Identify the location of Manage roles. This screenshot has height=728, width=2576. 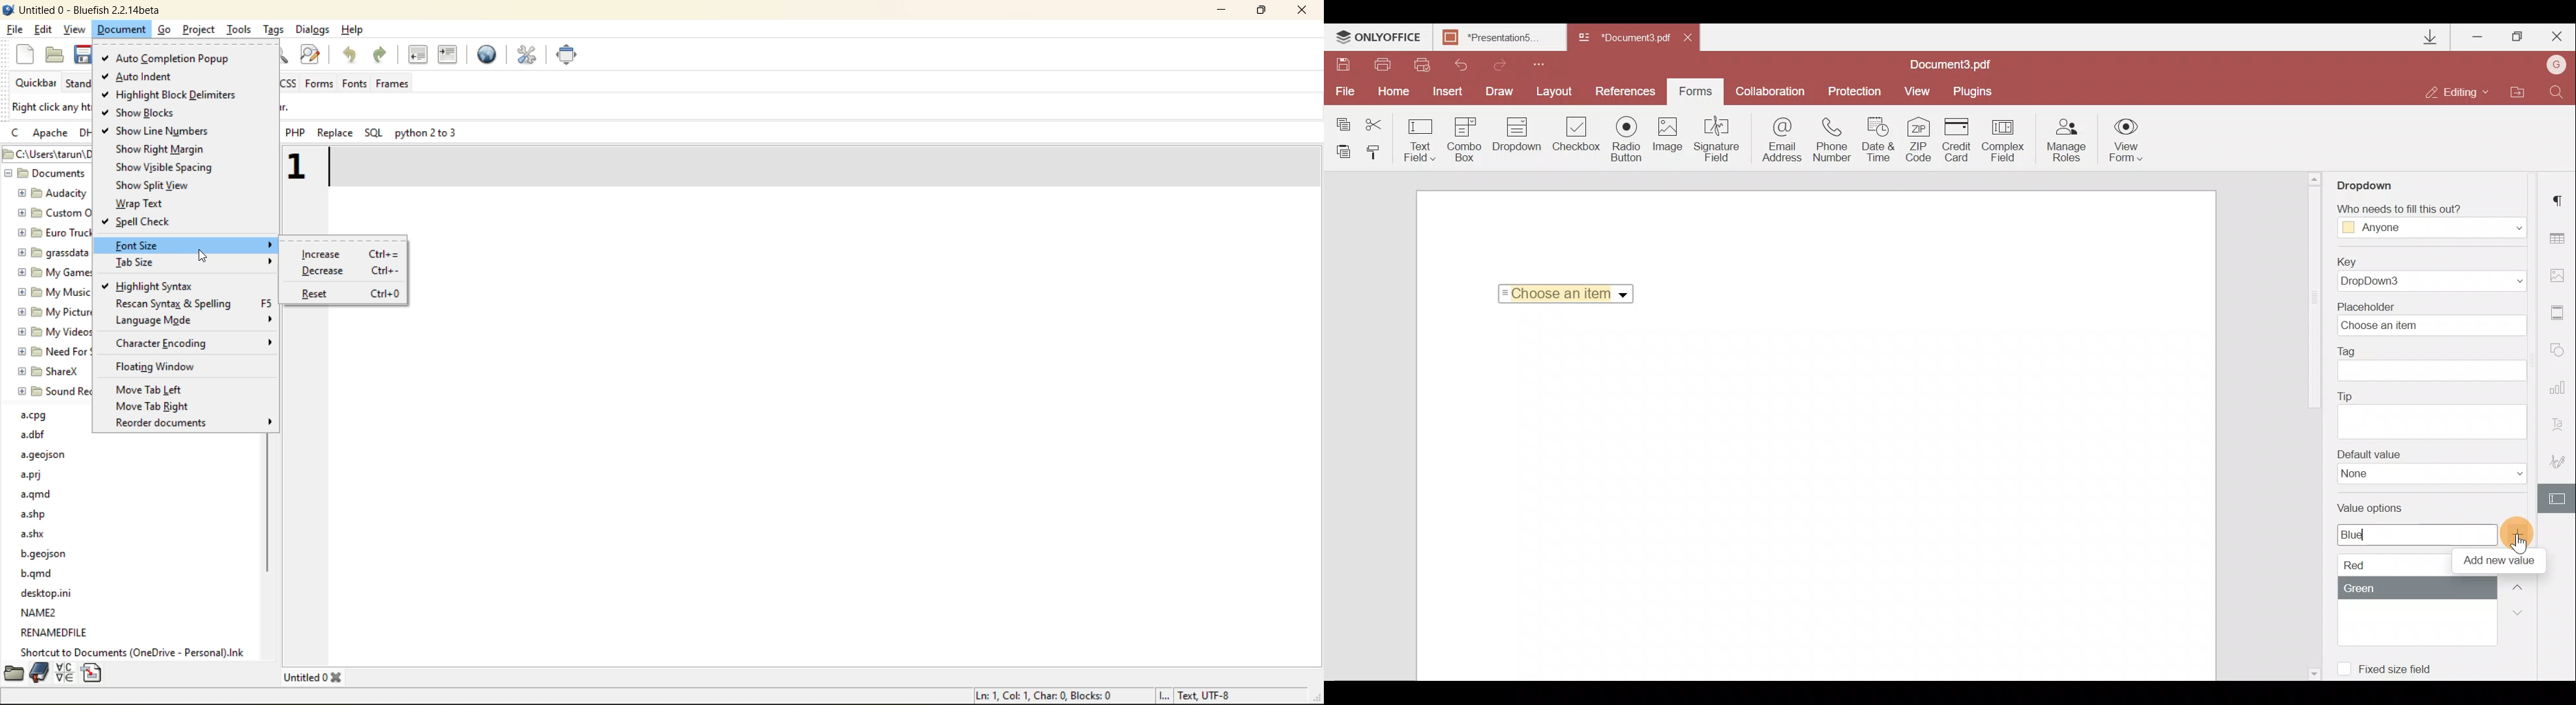
(2067, 140).